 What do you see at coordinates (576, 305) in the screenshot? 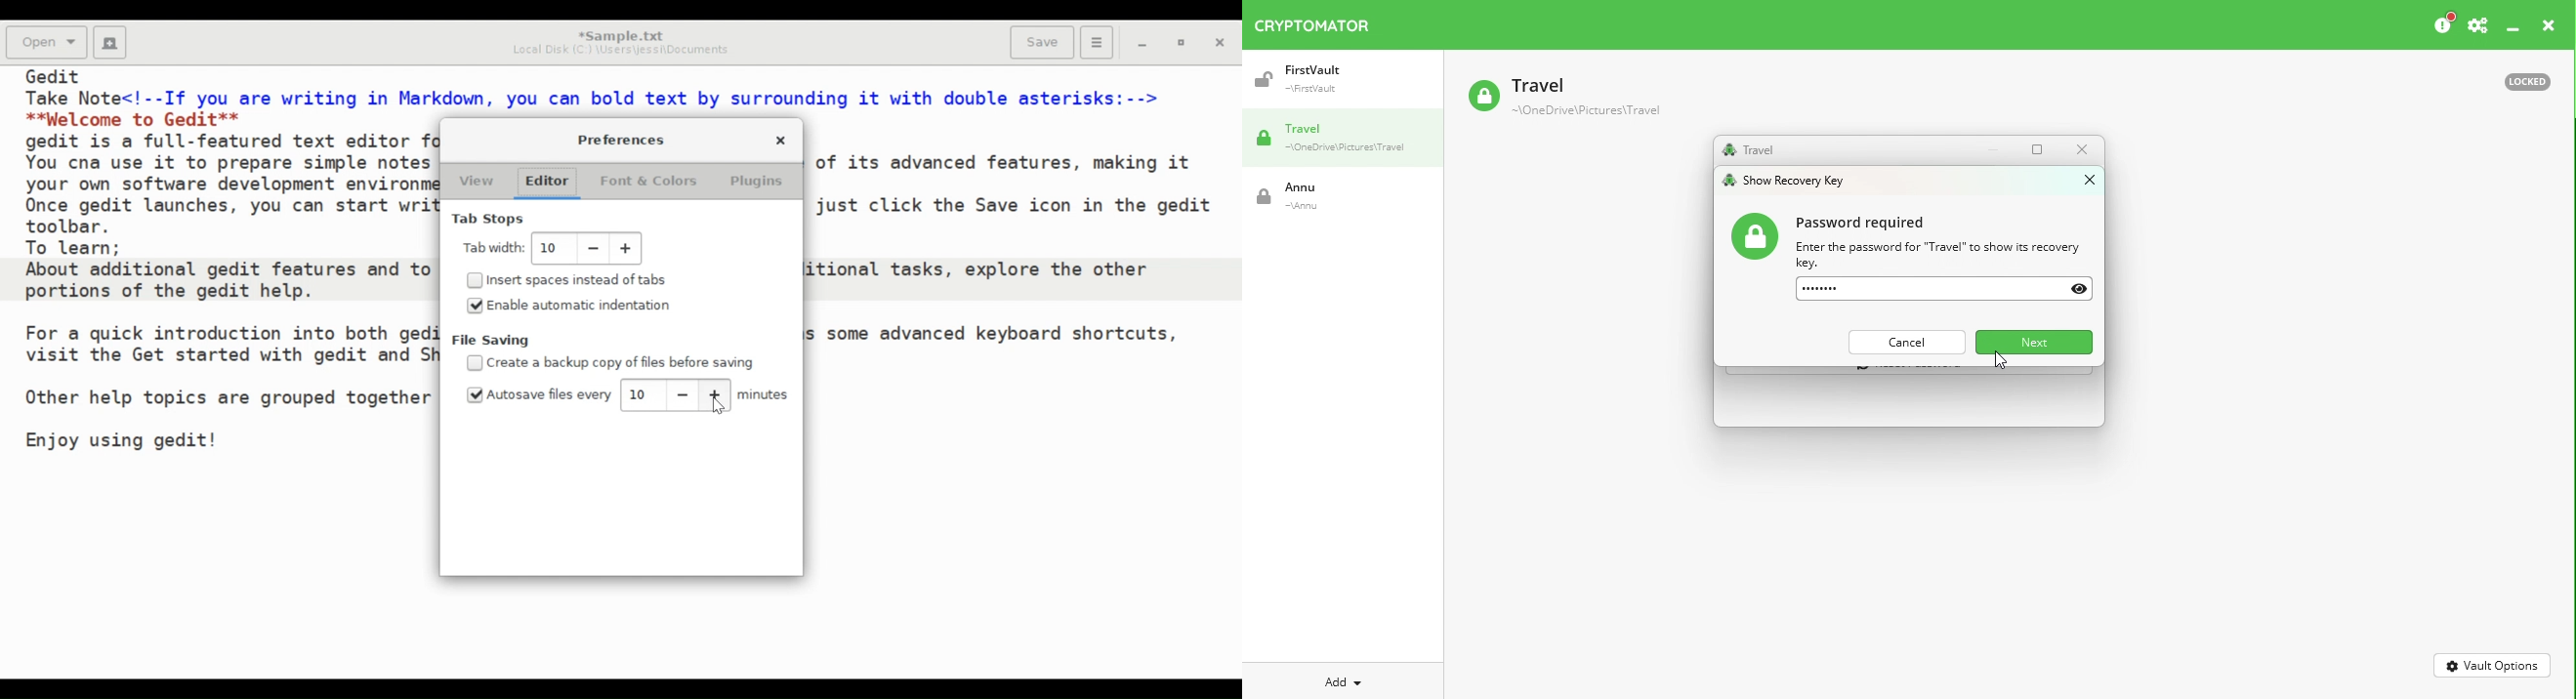
I see `(un)select Enable automatic indentation` at bounding box center [576, 305].